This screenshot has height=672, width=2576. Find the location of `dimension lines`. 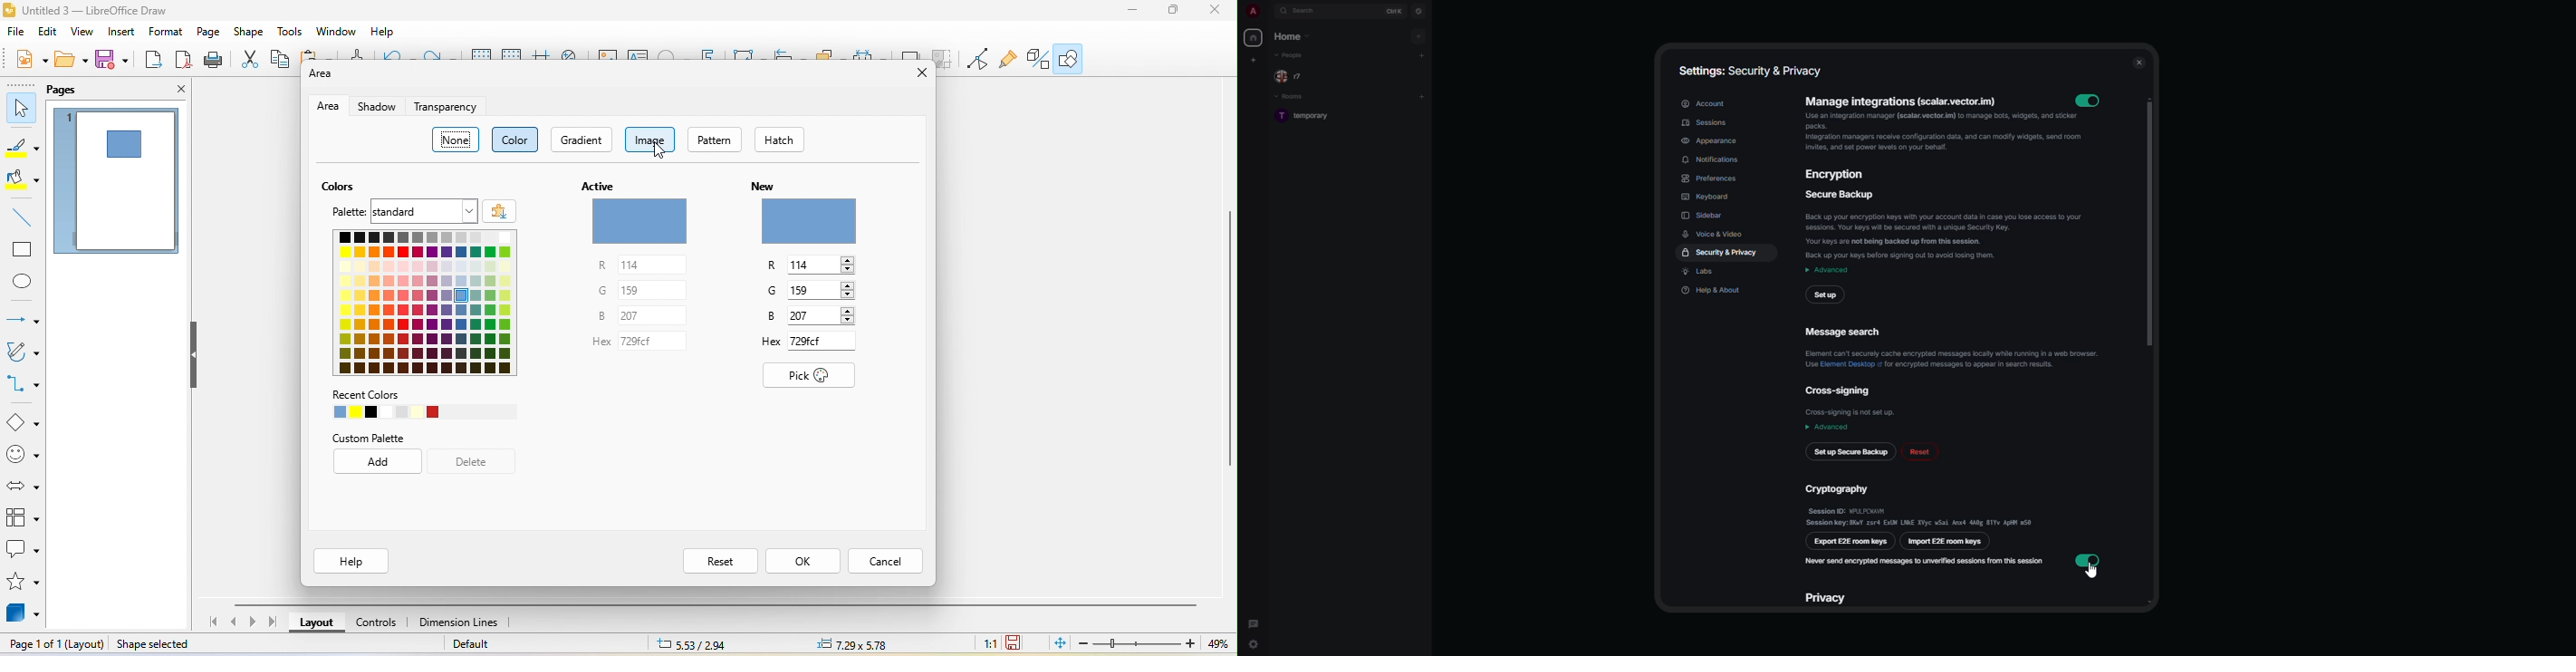

dimension lines is located at coordinates (468, 622).